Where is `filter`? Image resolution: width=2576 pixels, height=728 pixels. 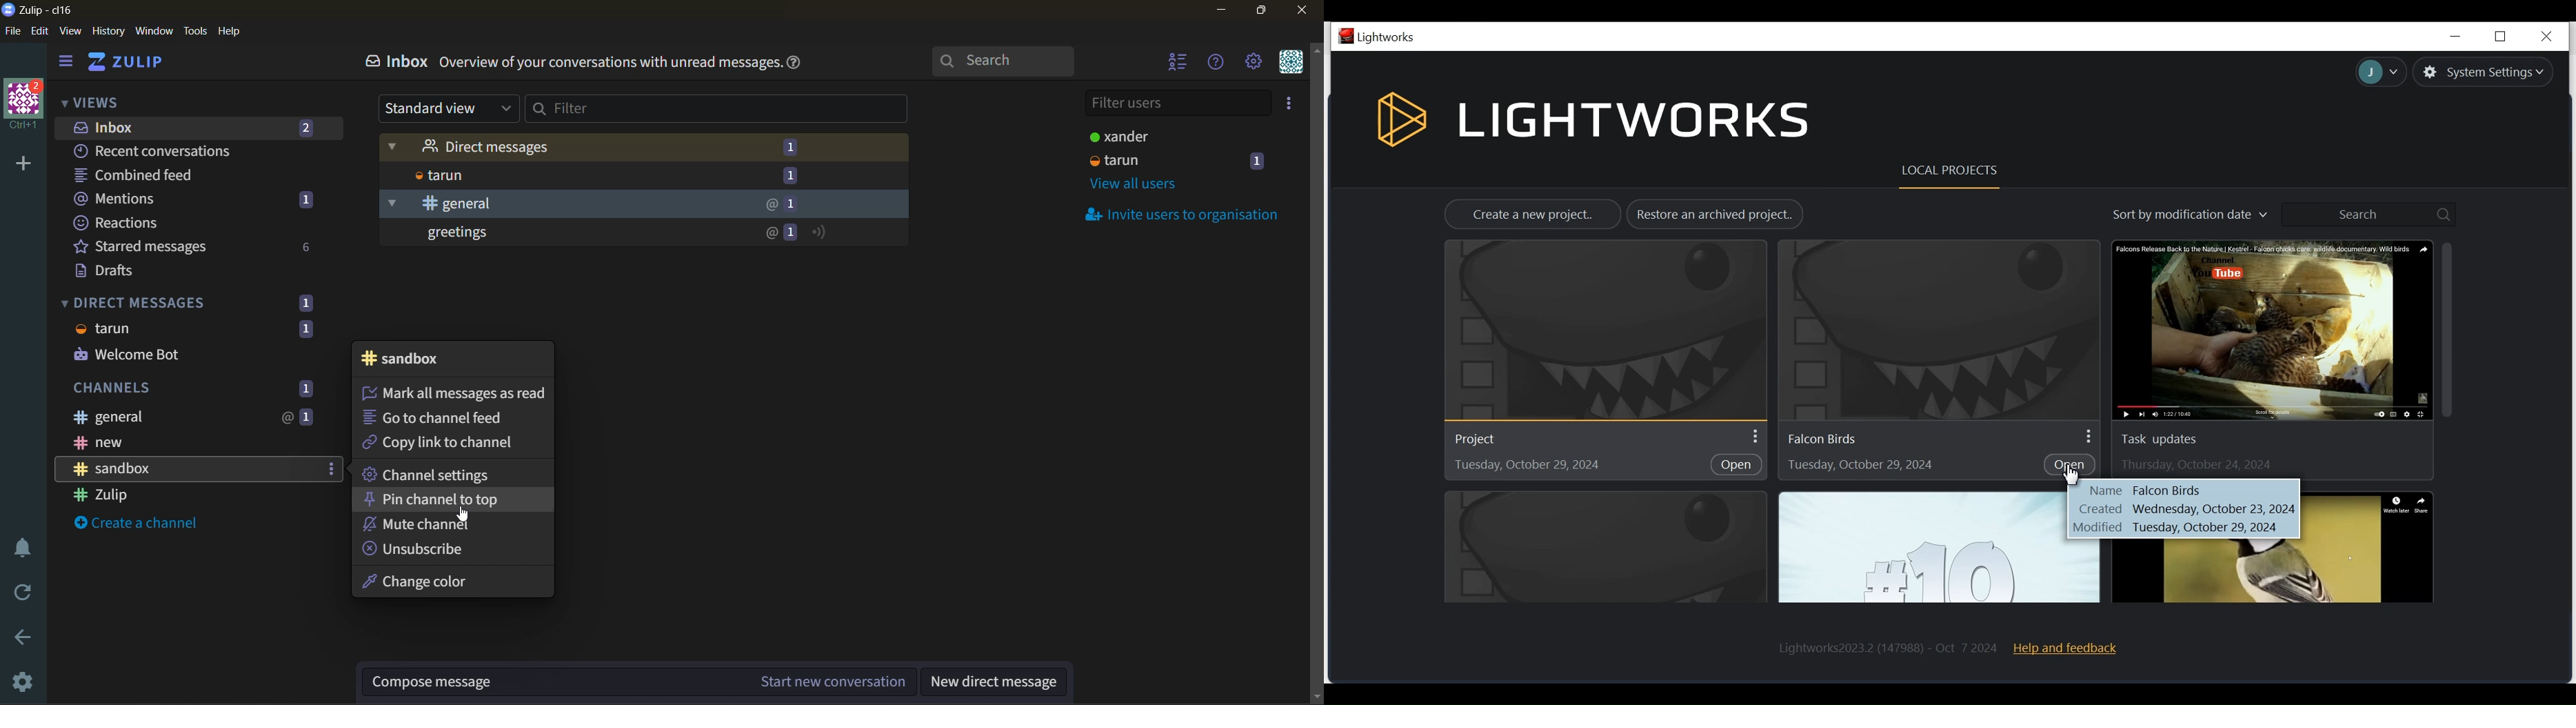
filter is located at coordinates (716, 112).